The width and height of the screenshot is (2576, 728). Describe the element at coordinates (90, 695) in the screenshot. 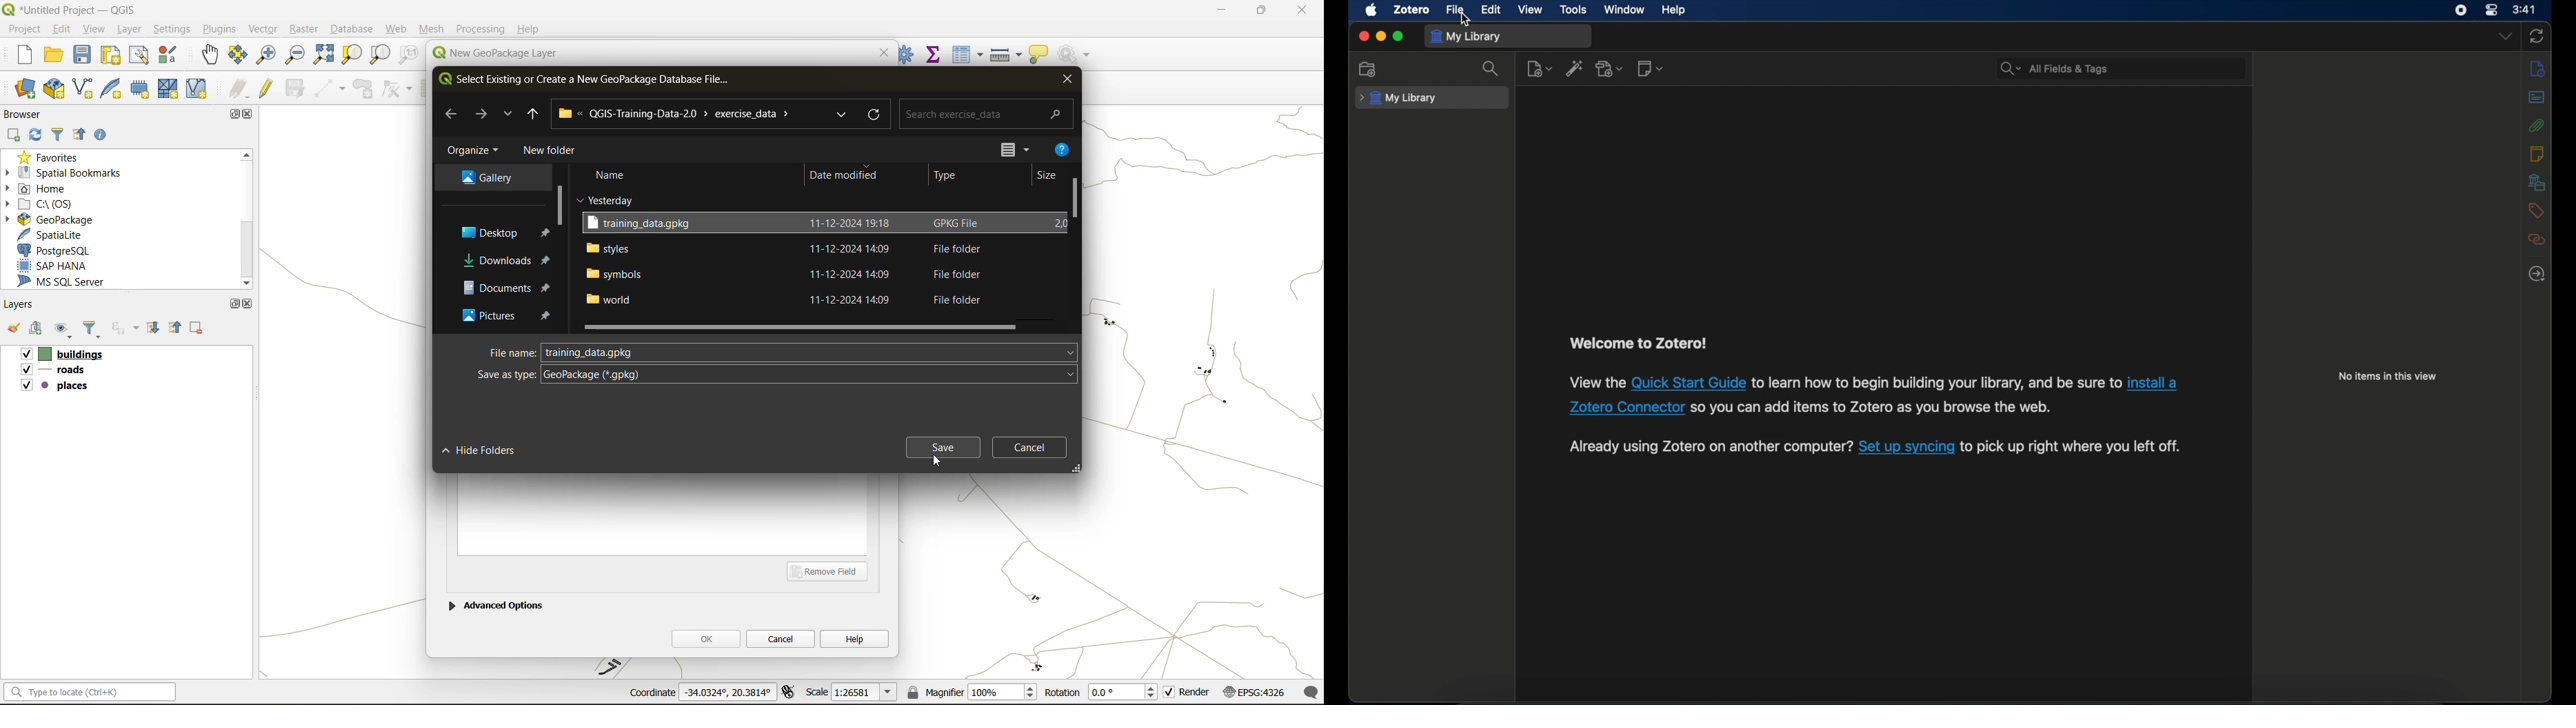

I see `Type to locate (Ctrl+K)(status bar)` at that location.